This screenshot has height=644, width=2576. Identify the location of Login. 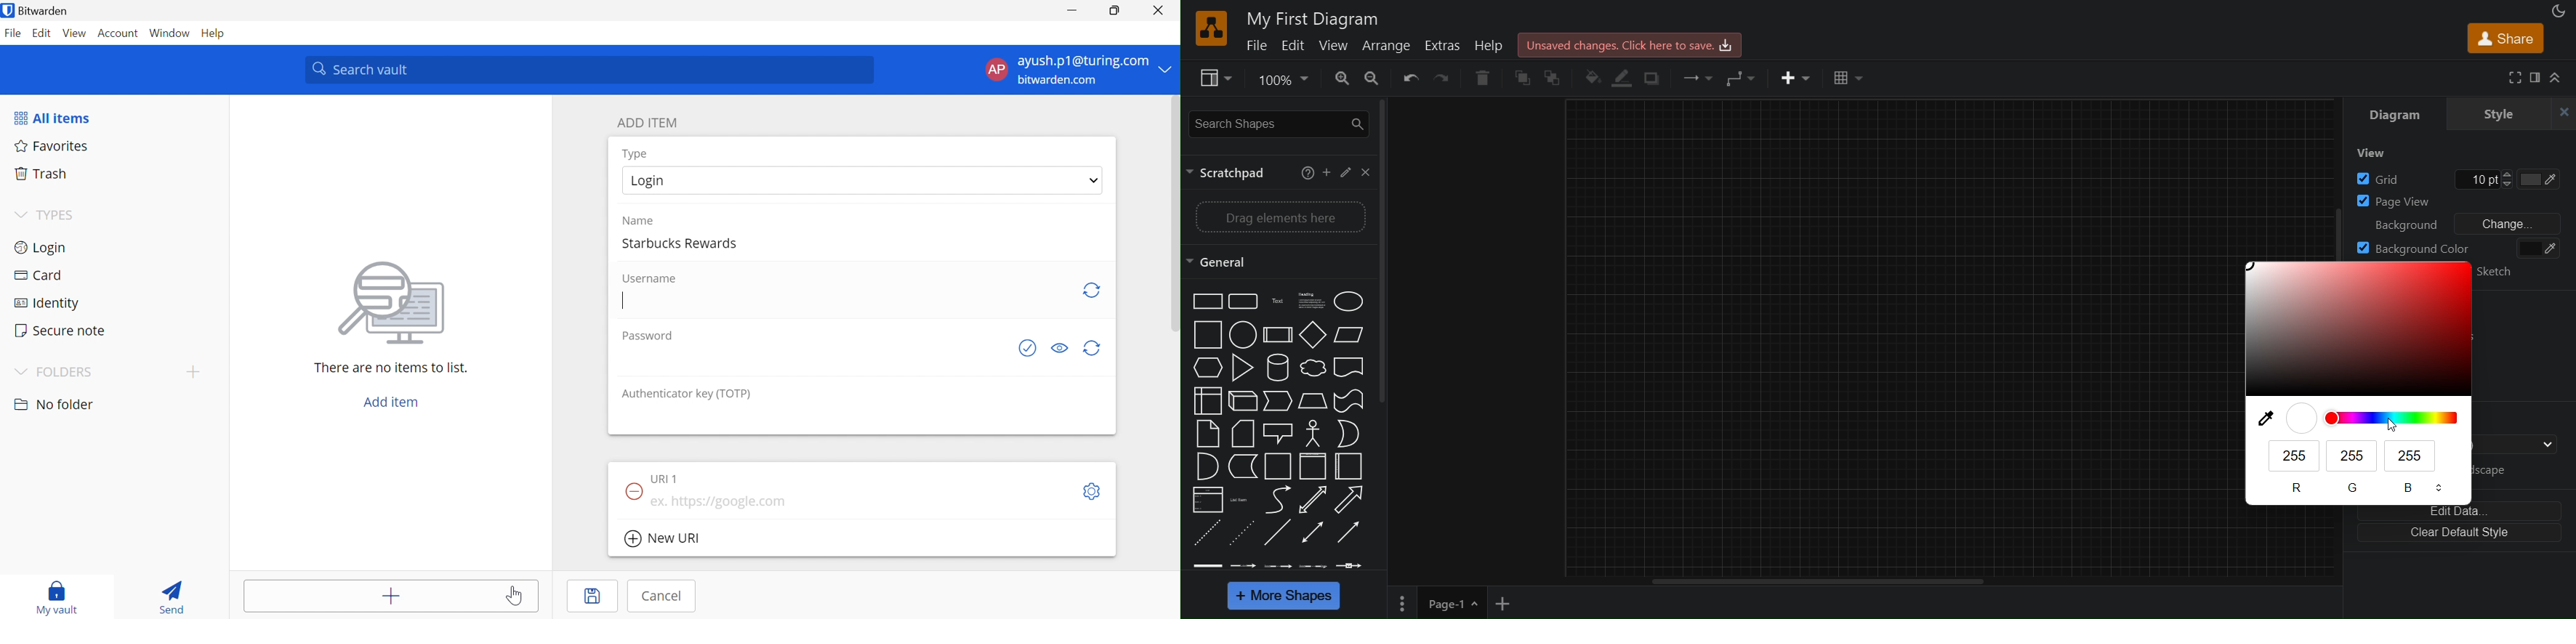
(653, 179).